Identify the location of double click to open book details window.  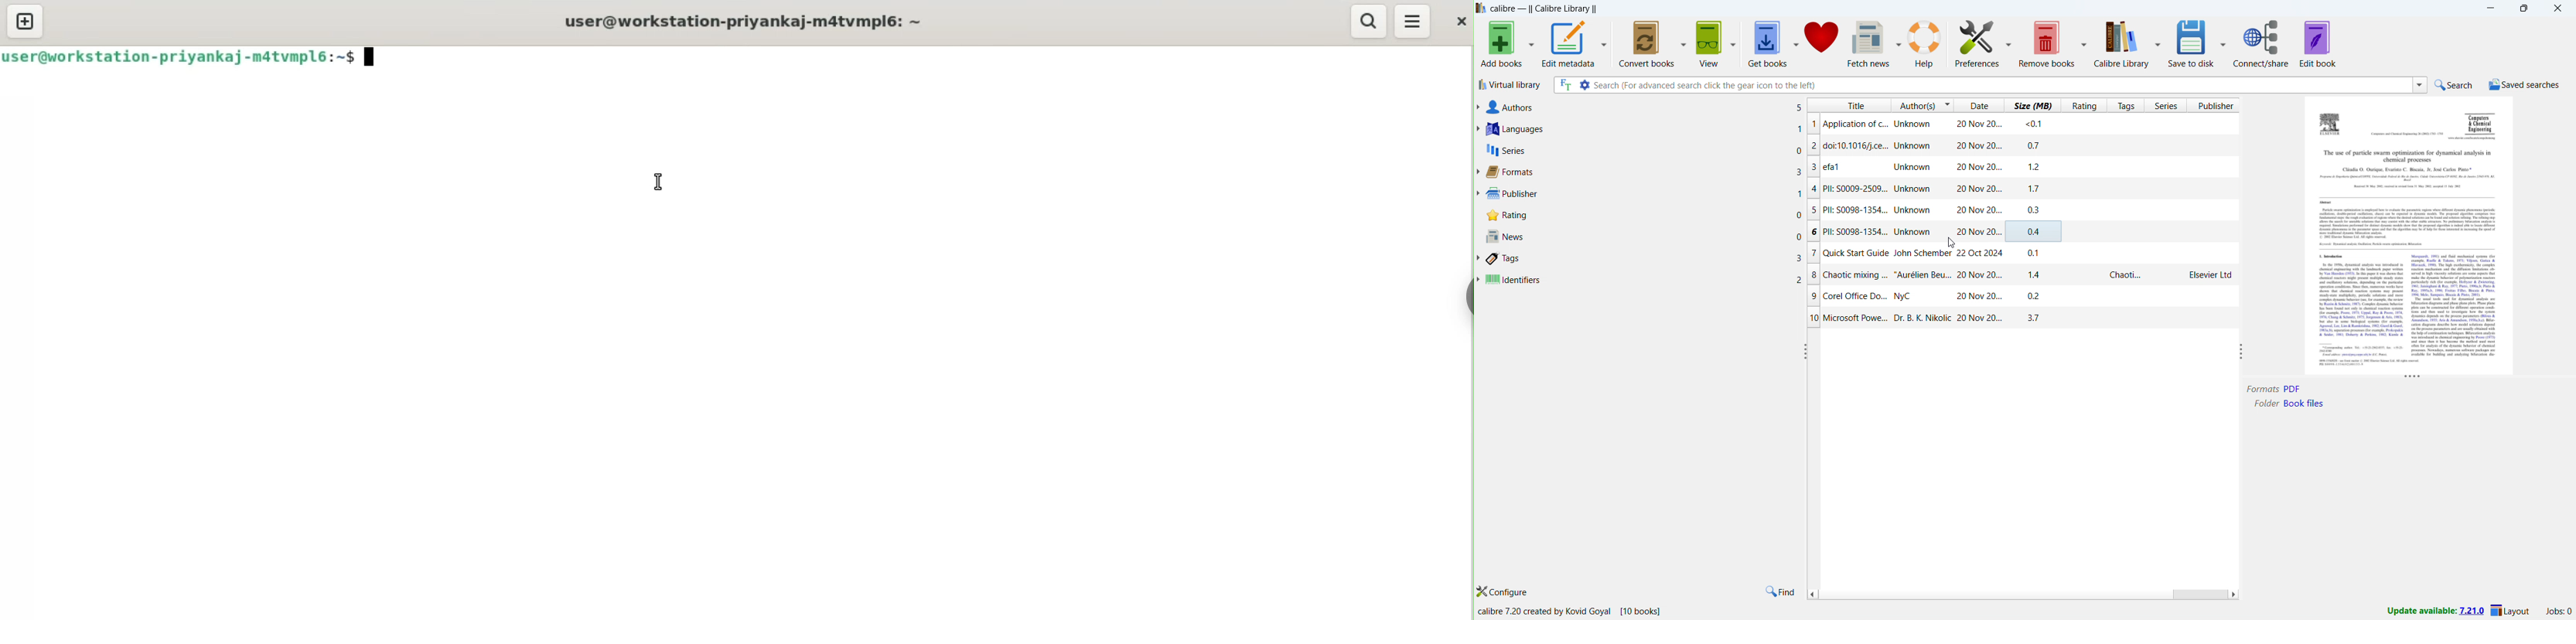
(2409, 235).